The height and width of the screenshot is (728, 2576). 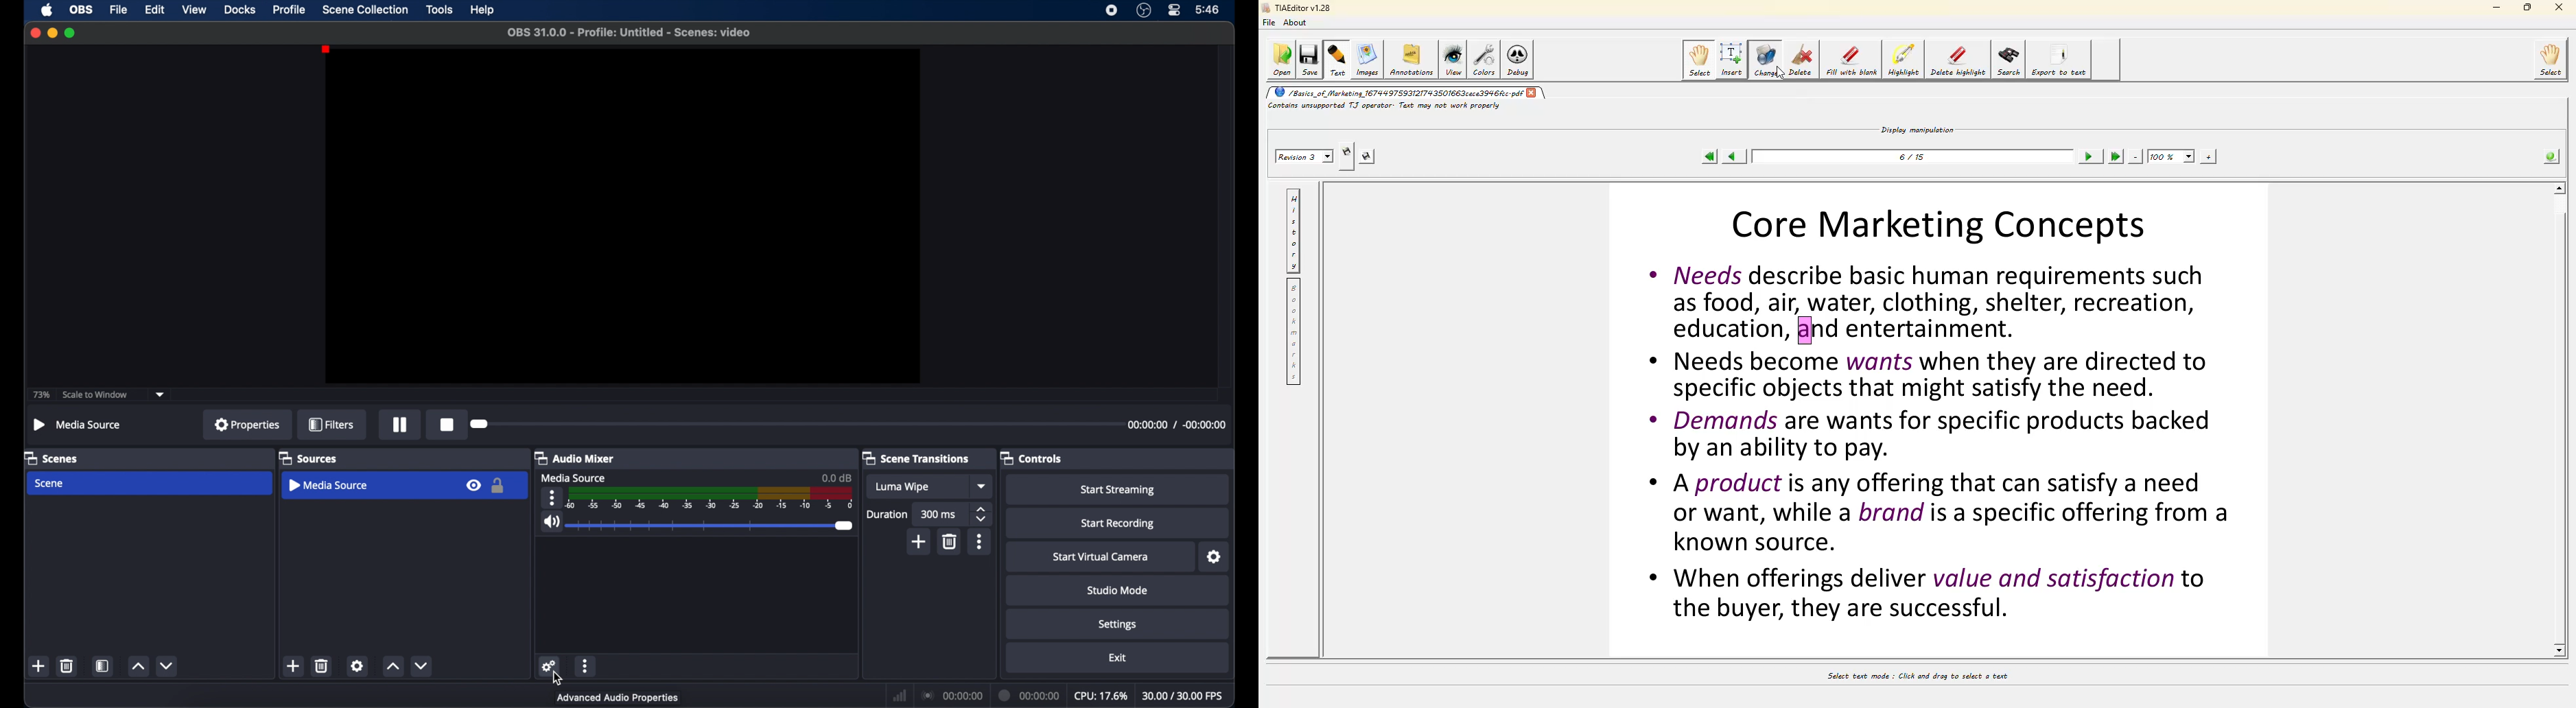 I want to click on obs, so click(x=80, y=9).